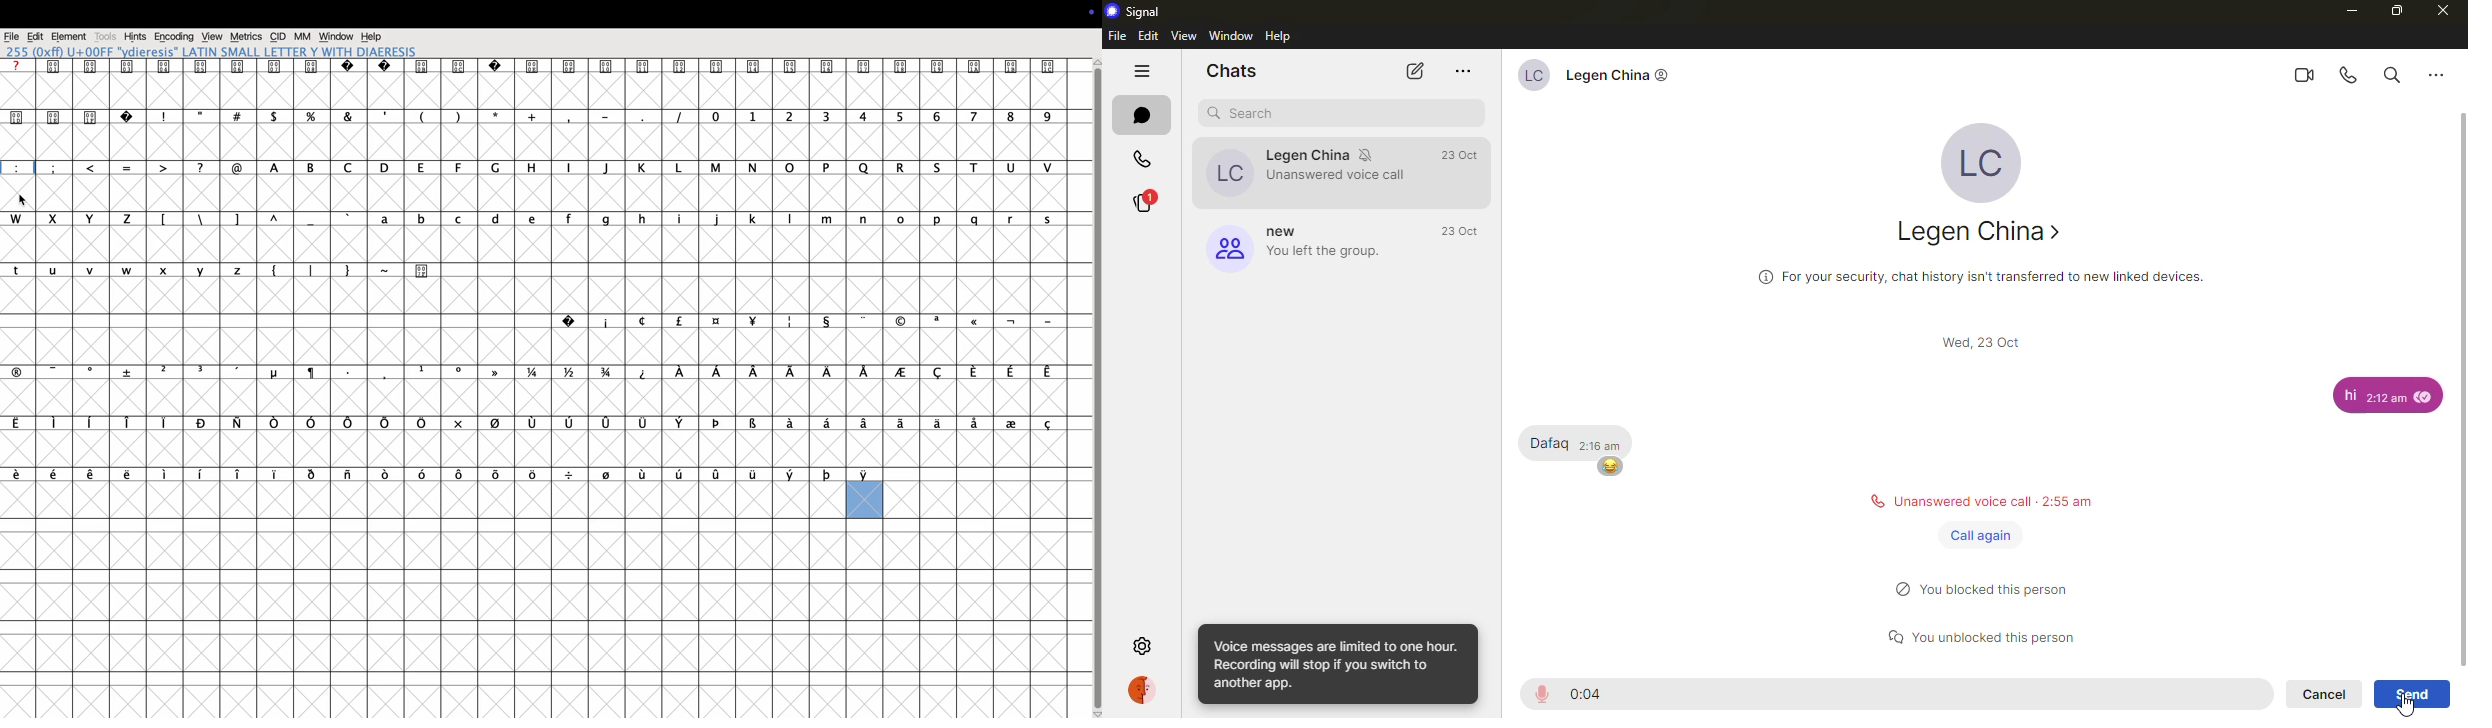 Image resolution: width=2492 pixels, height=728 pixels. Describe the element at coordinates (273, 133) in the screenshot. I see `$` at that location.